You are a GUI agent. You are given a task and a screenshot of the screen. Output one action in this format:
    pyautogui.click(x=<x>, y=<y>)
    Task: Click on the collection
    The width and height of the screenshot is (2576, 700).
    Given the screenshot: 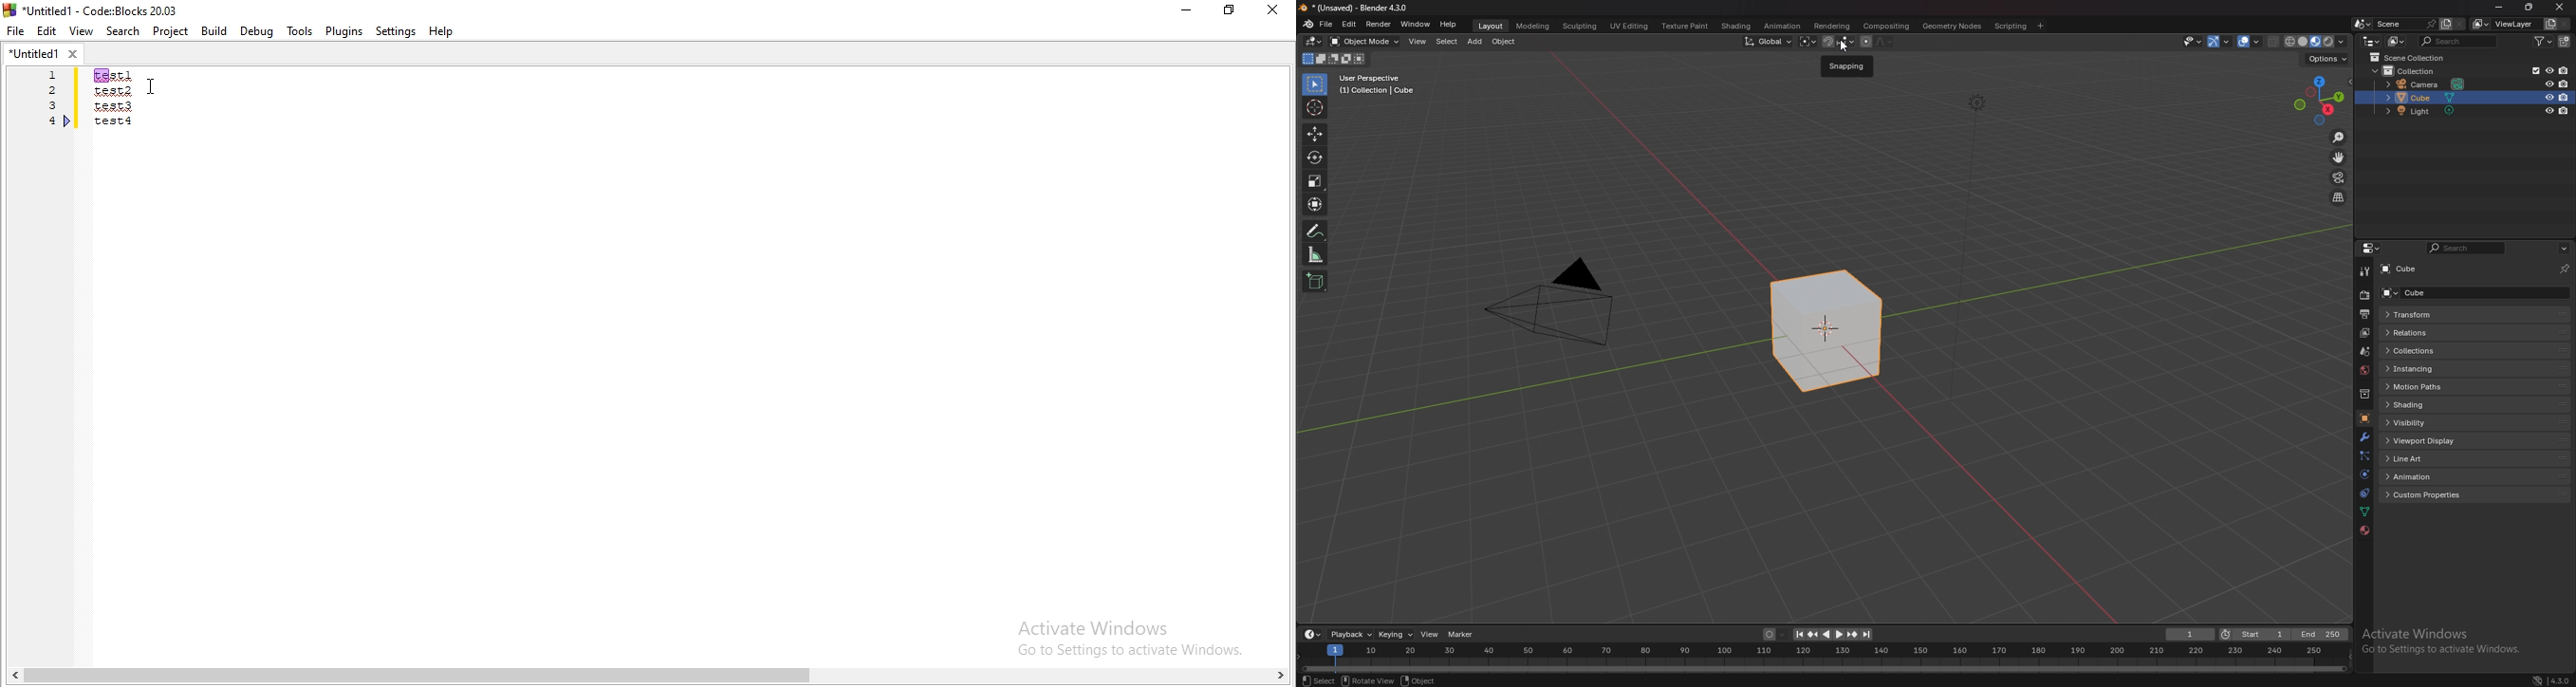 What is the action you would take?
    pyautogui.click(x=2364, y=394)
    